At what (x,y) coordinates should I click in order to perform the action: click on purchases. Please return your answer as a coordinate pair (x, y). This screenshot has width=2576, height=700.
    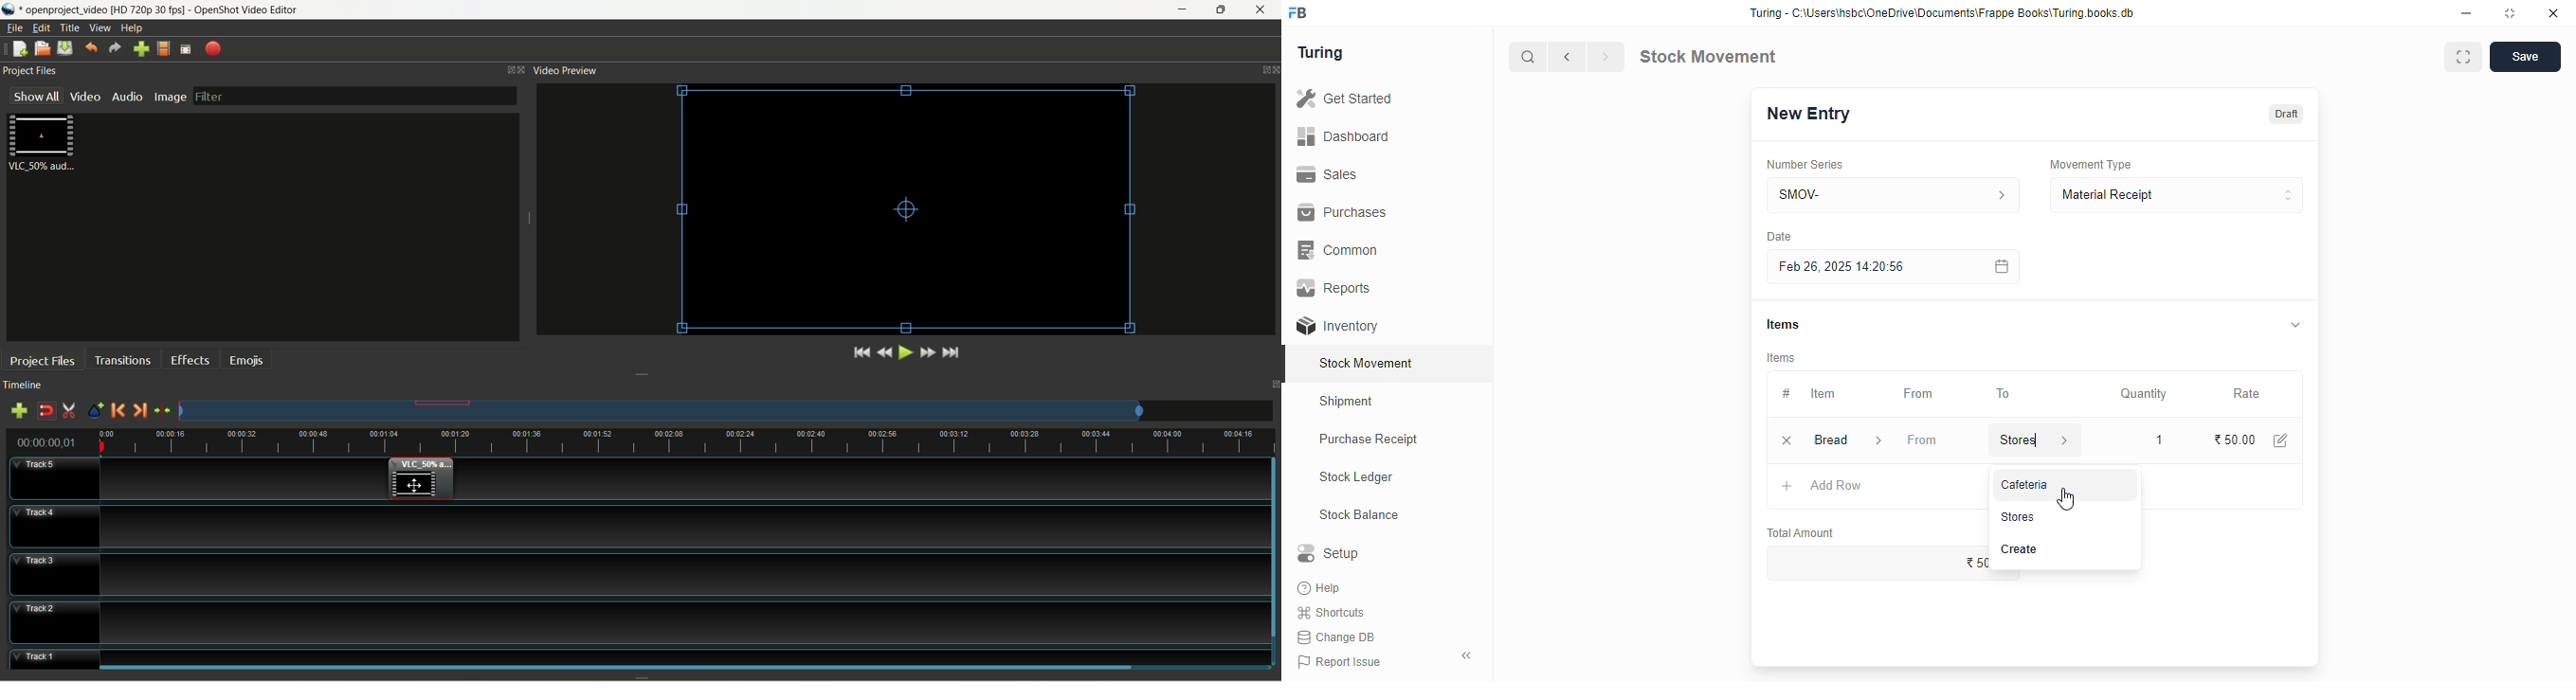
    Looking at the image, I should click on (1342, 212).